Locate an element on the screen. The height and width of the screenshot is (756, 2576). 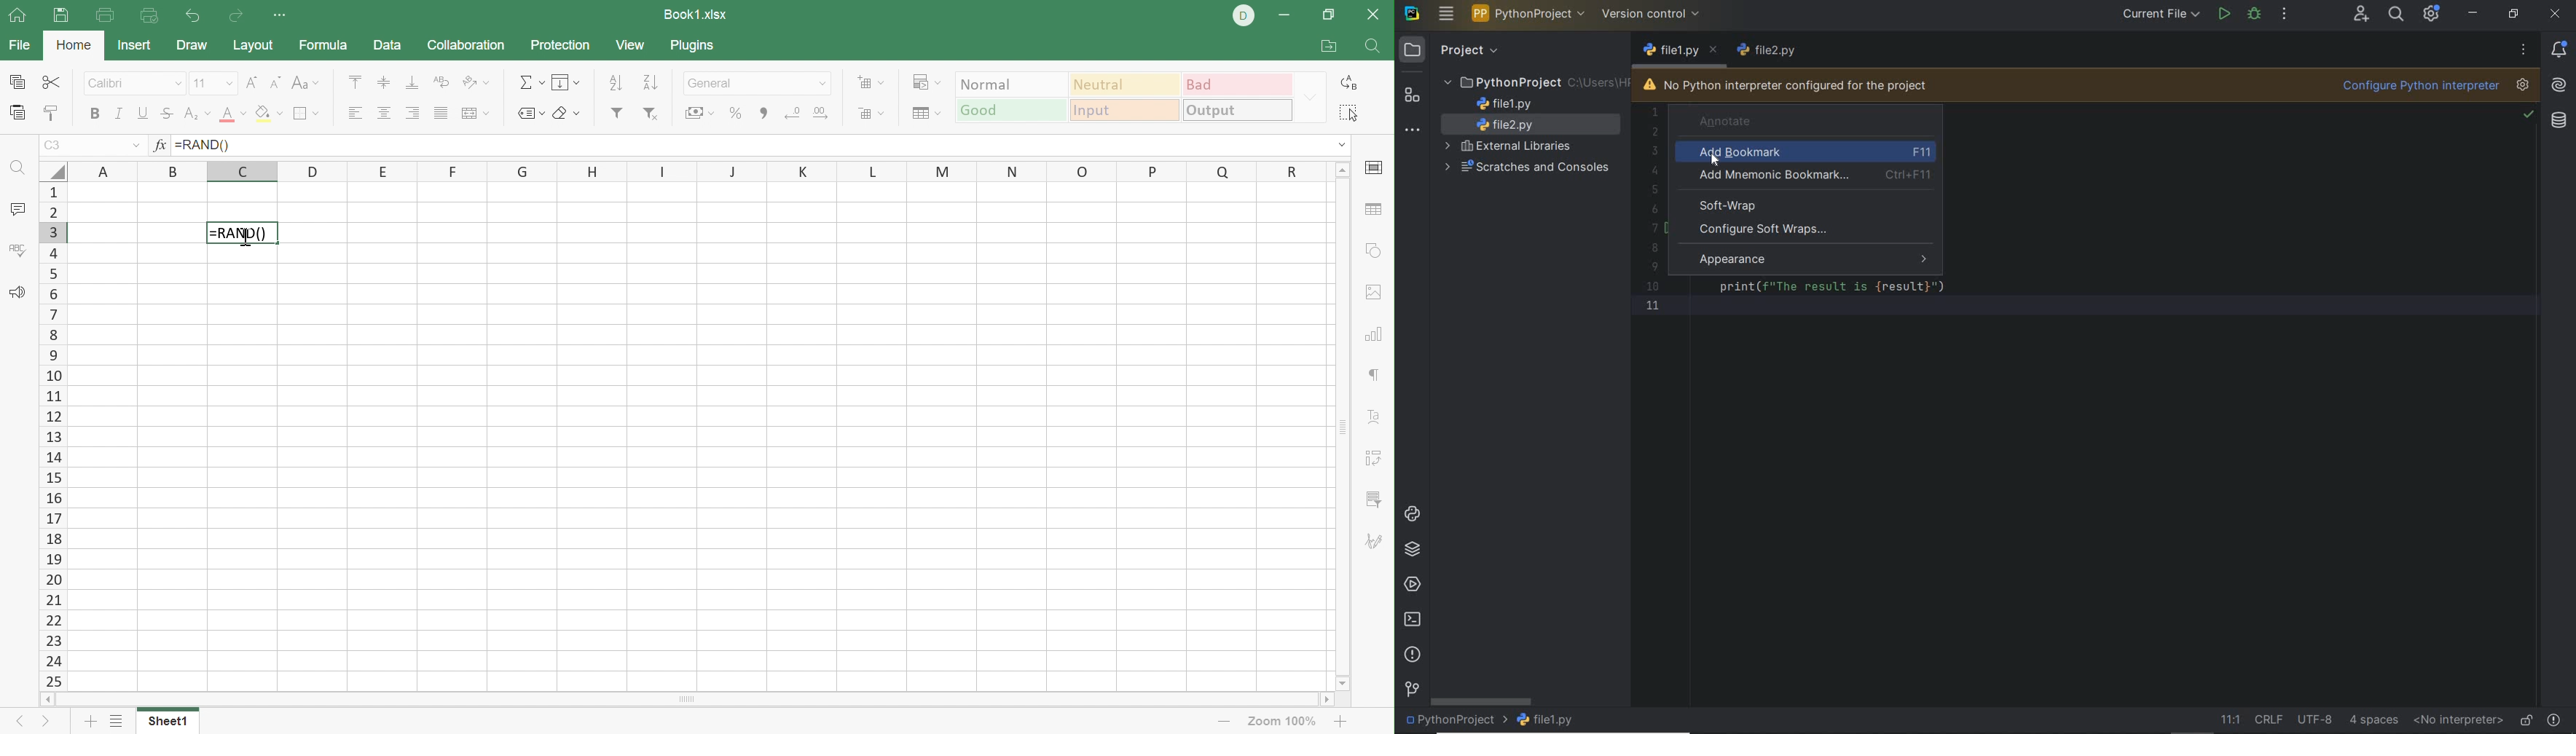
Show main window is located at coordinates (17, 14).